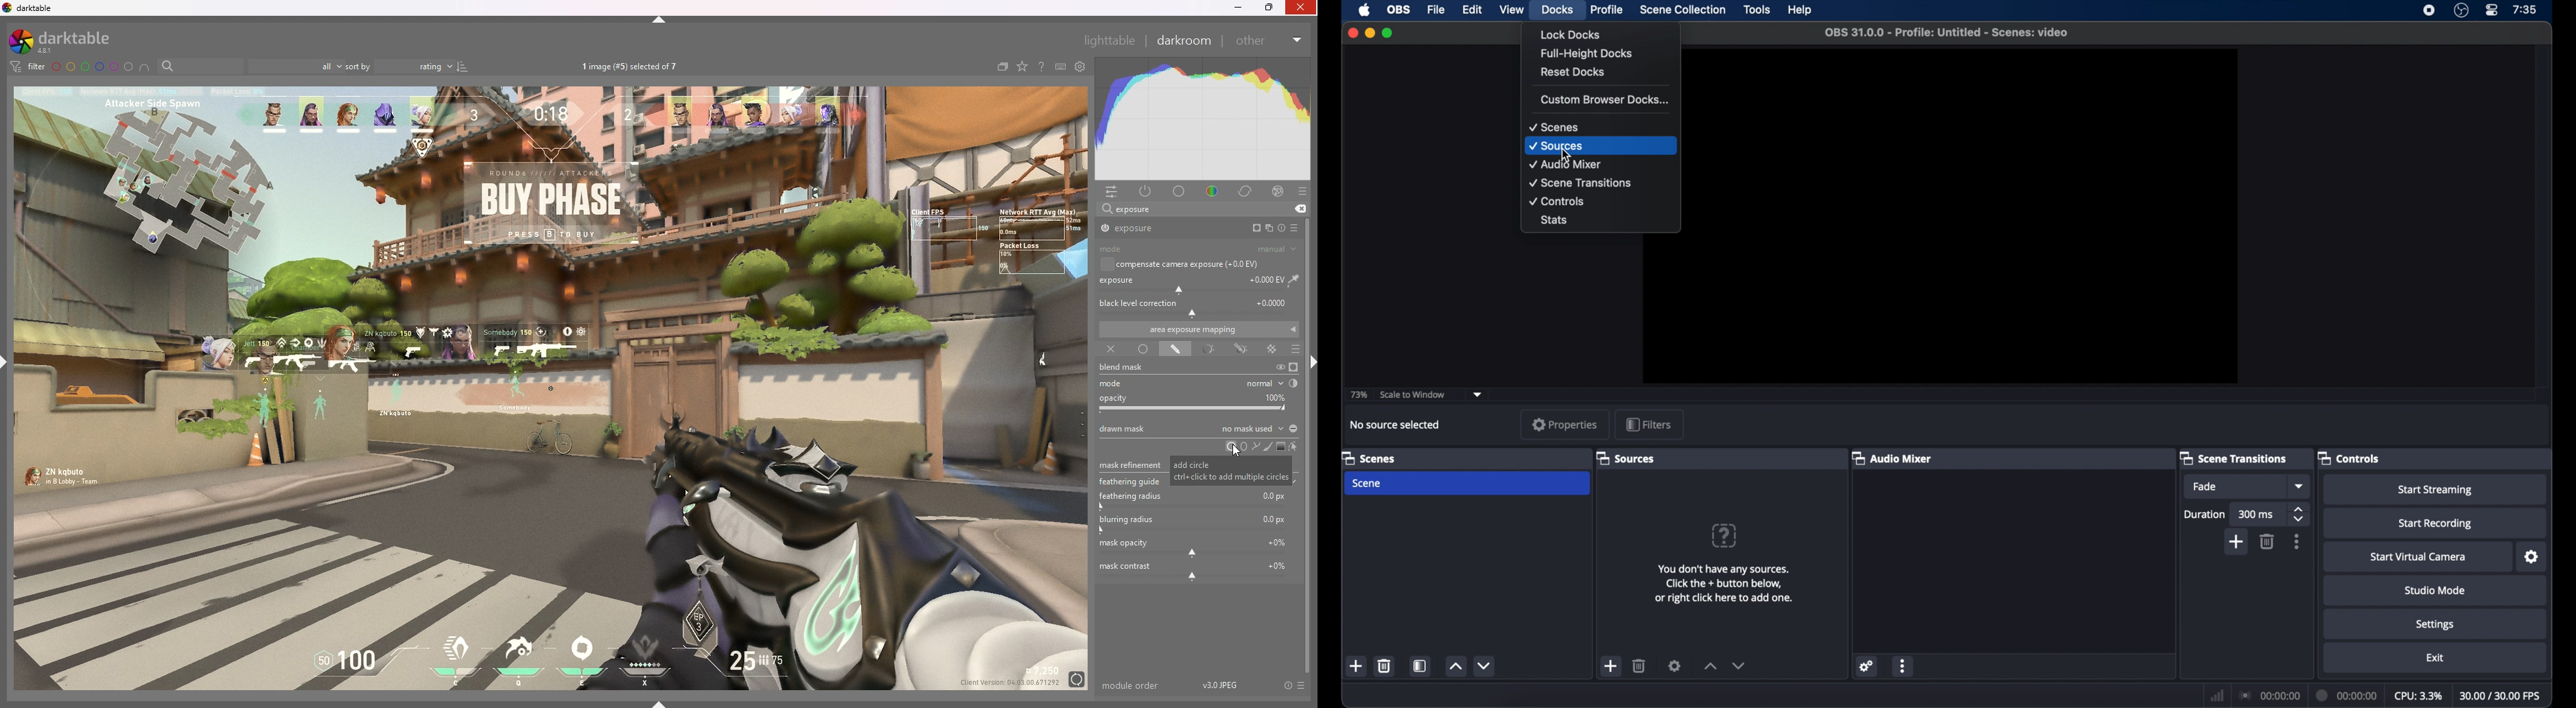 The height and width of the screenshot is (728, 2576). Describe the element at coordinates (659, 703) in the screenshot. I see `show` at that location.